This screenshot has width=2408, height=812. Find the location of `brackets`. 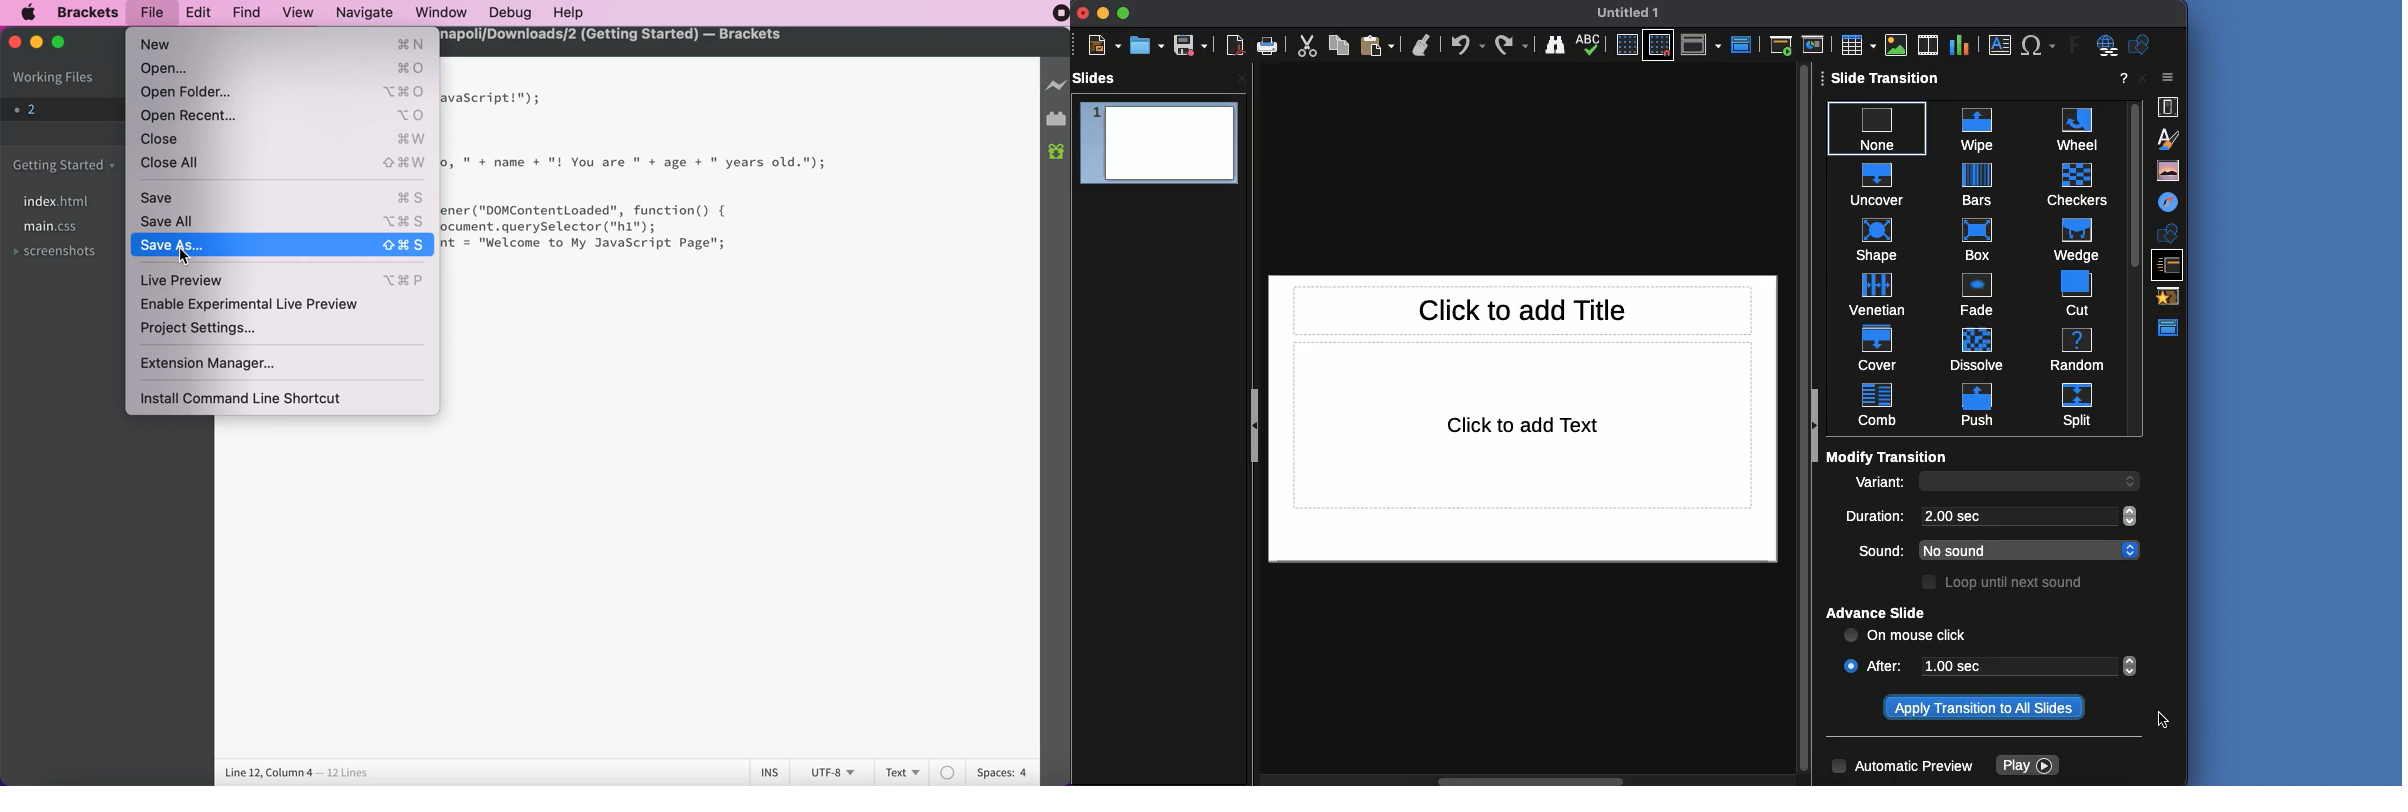

brackets is located at coordinates (83, 12).